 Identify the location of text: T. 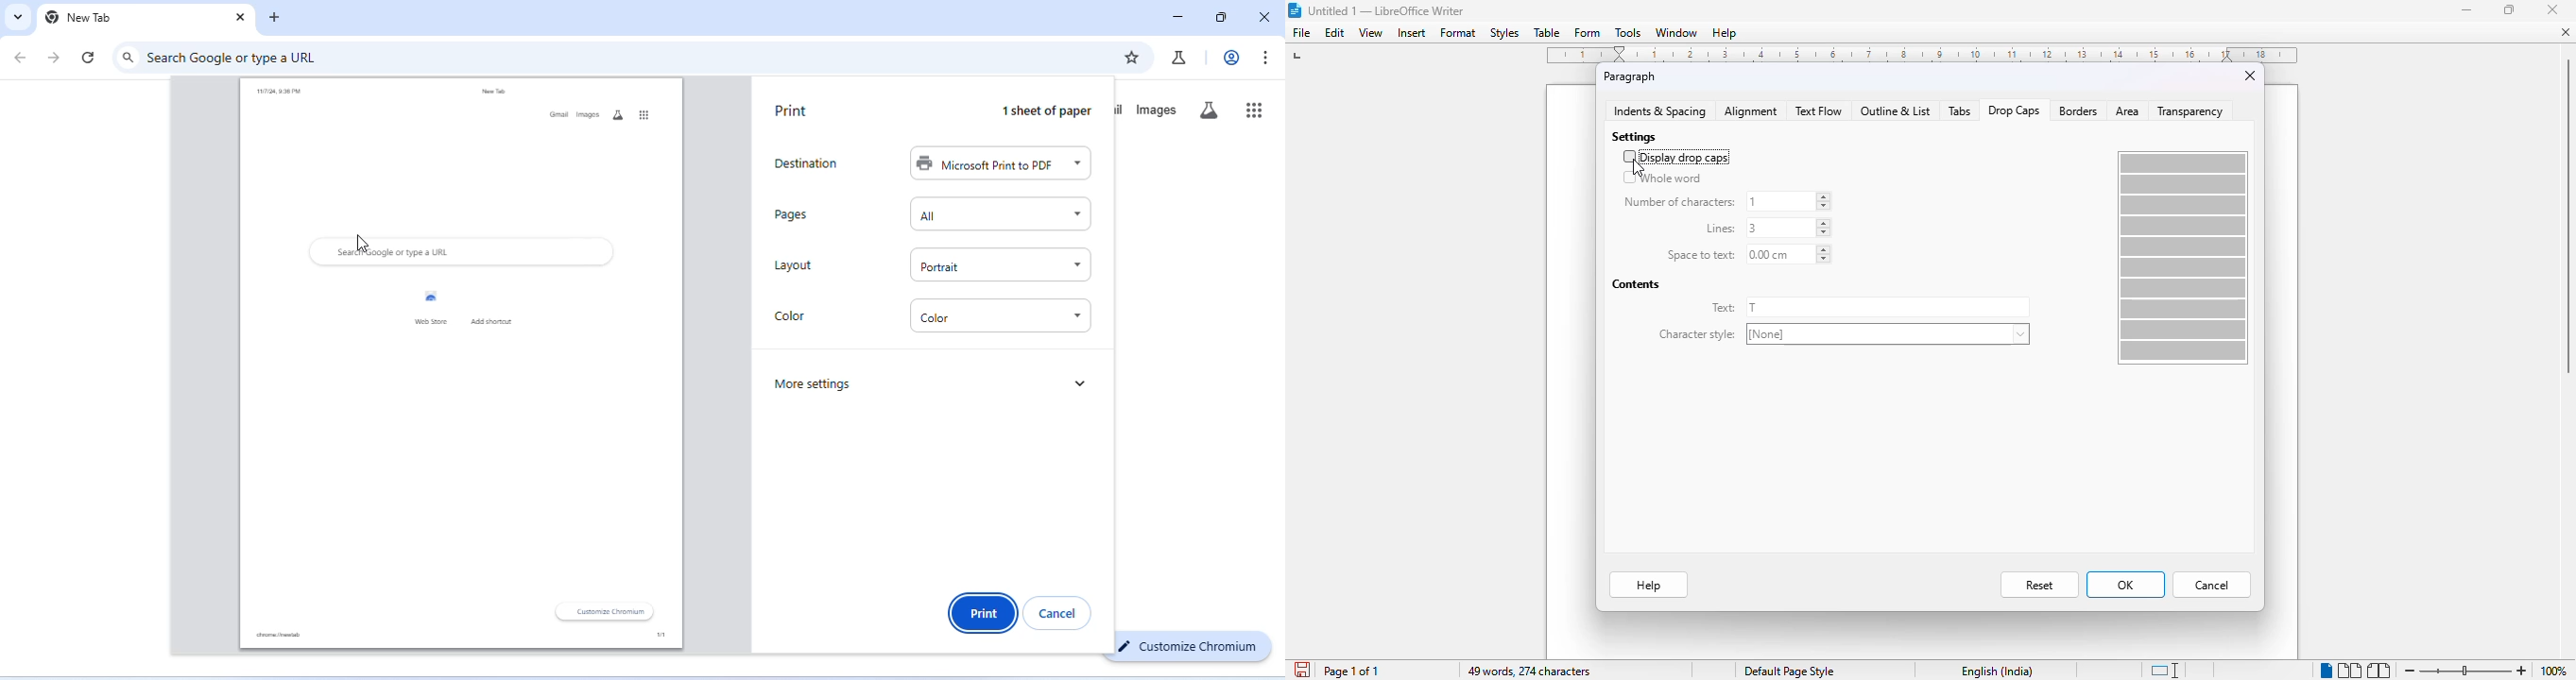
(1867, 308).